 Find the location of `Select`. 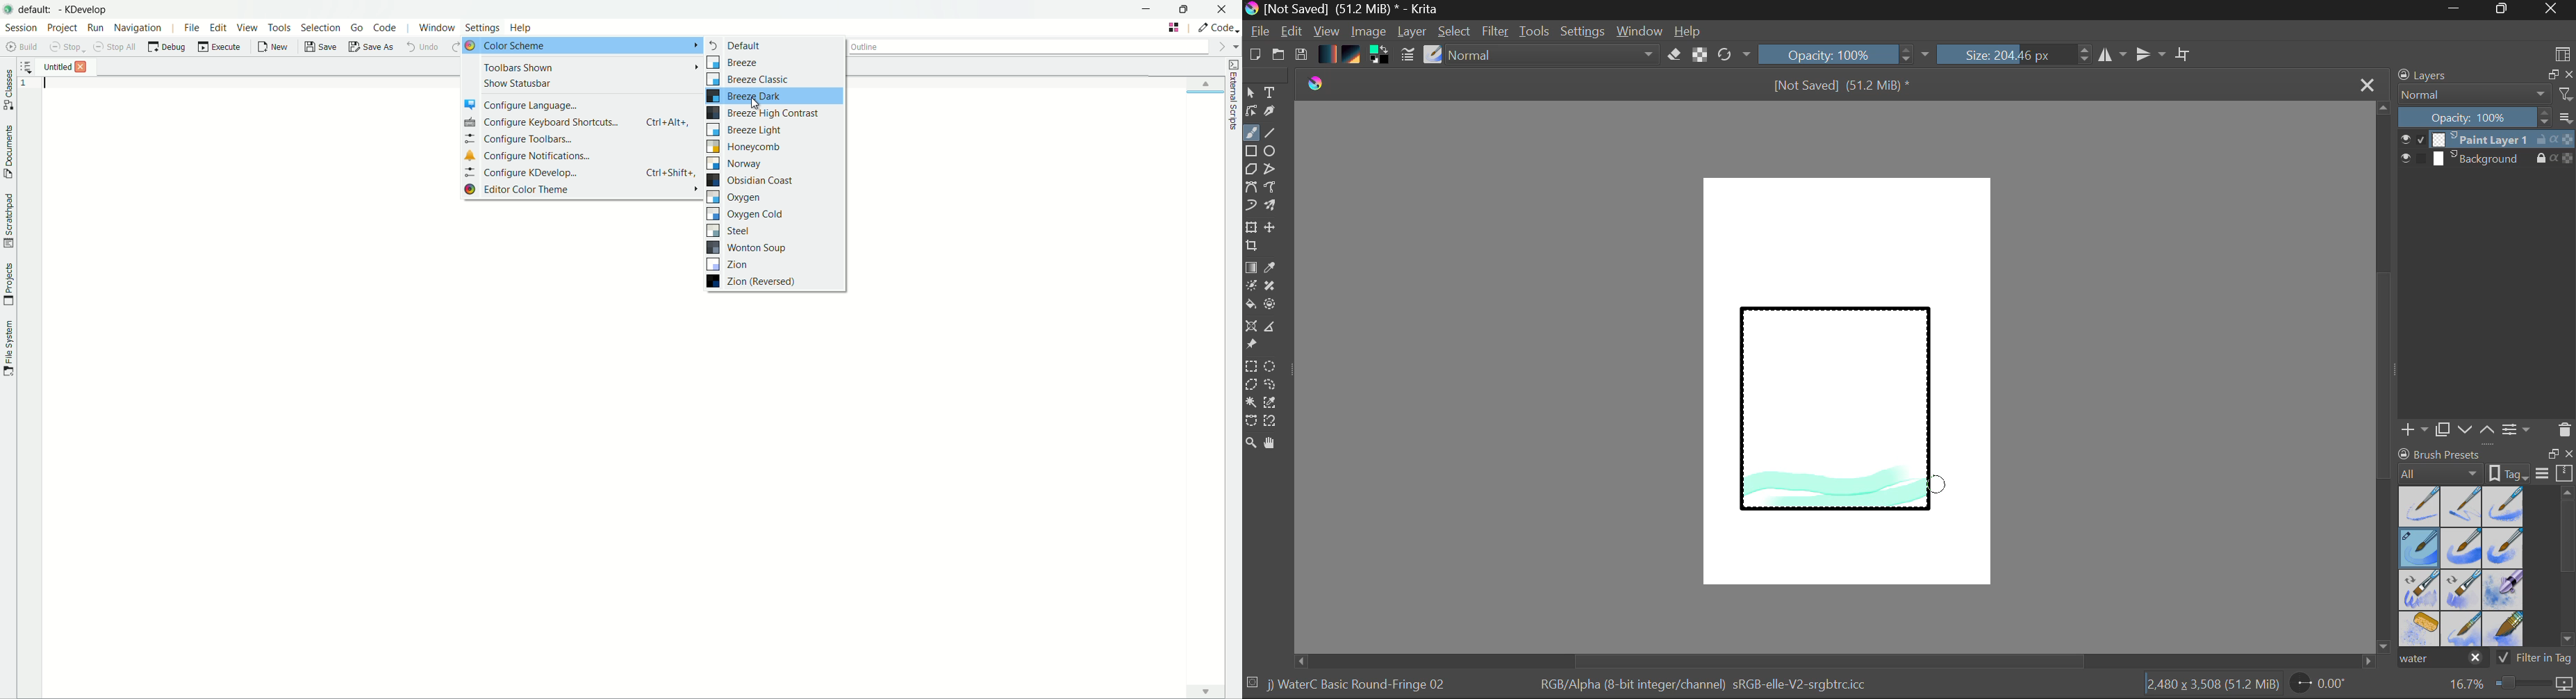

Select is located at coordinates (1455, 32).